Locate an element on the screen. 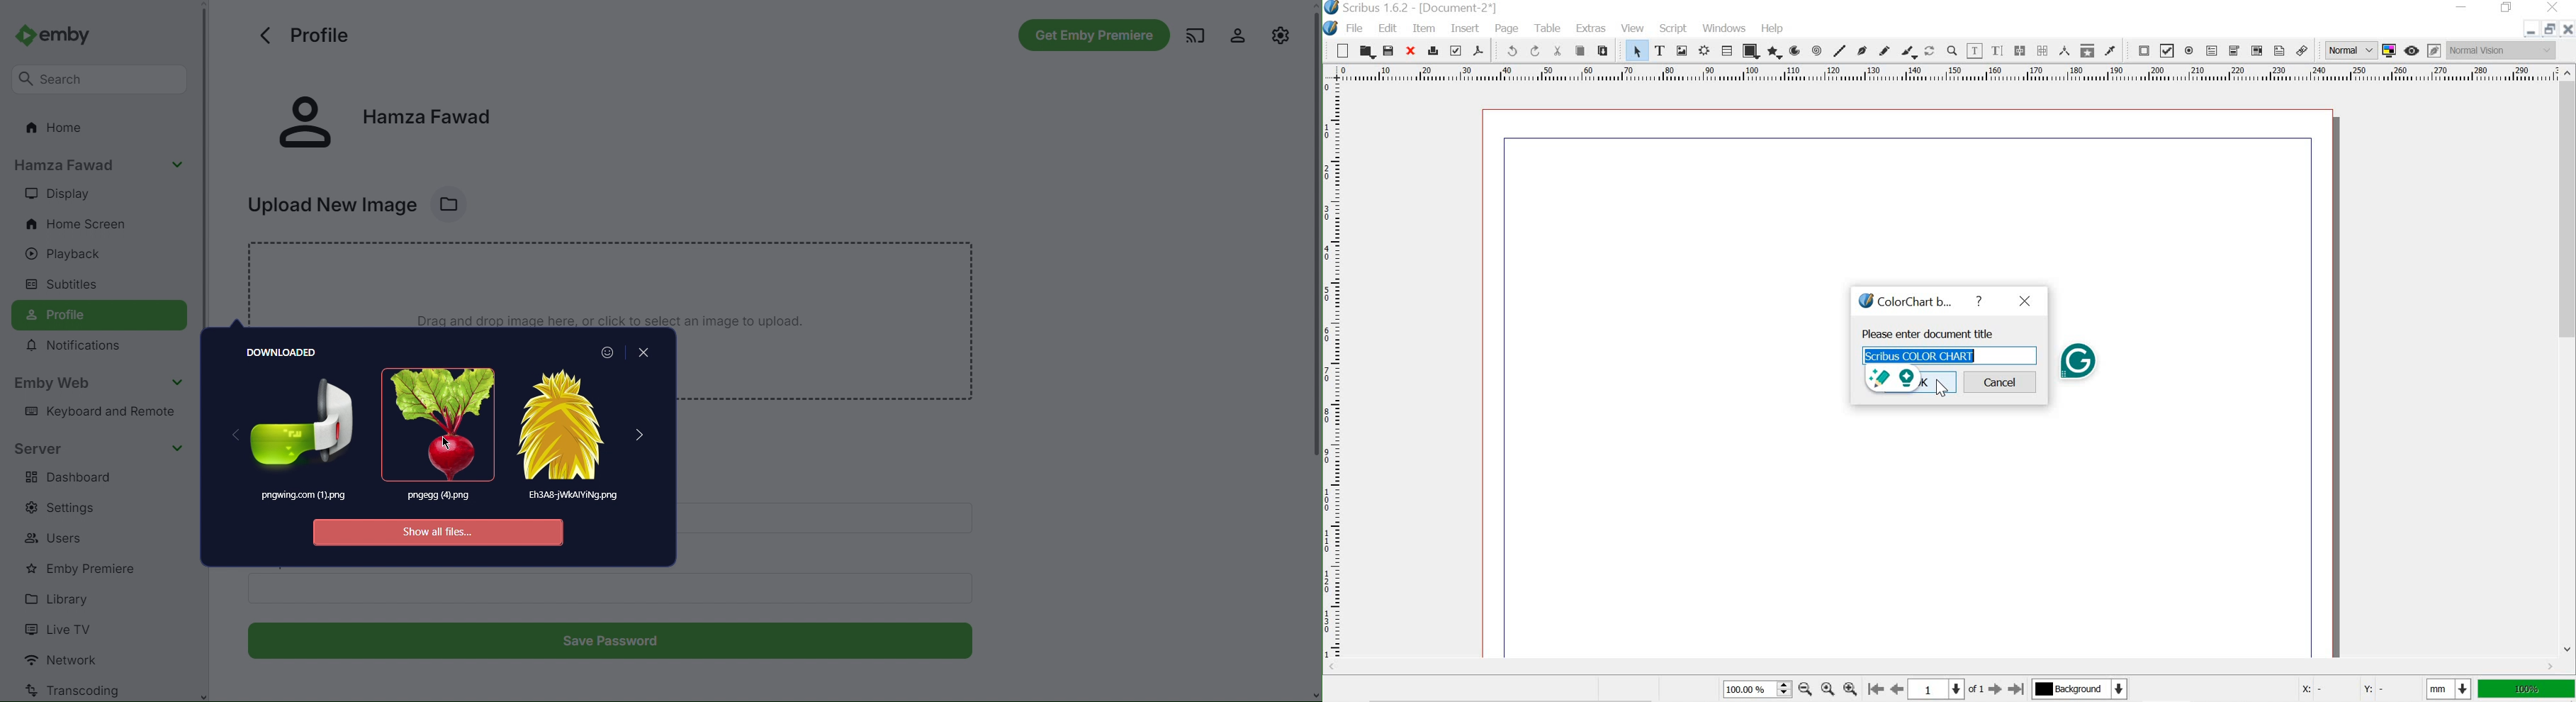 This screenshot has width=2576, height=728. scribus color chart is located at coordinates (1949, 355).